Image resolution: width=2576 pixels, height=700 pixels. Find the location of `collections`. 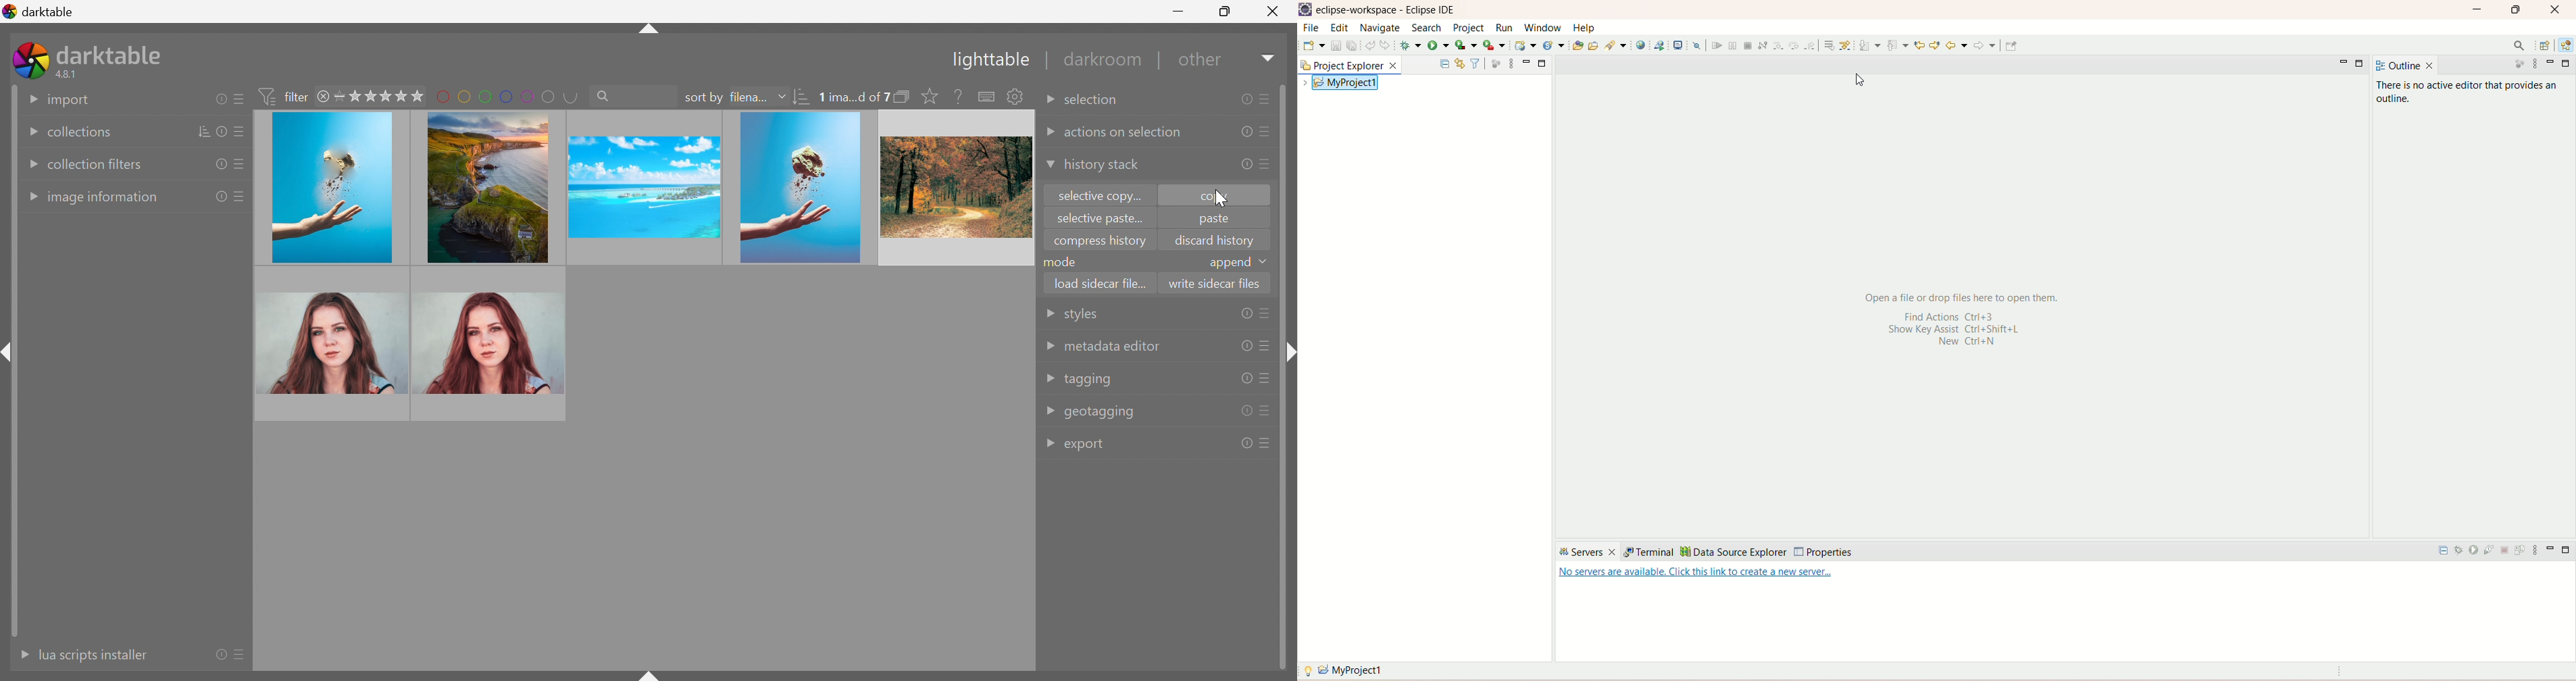

collections is located at coordinates (78, 133).